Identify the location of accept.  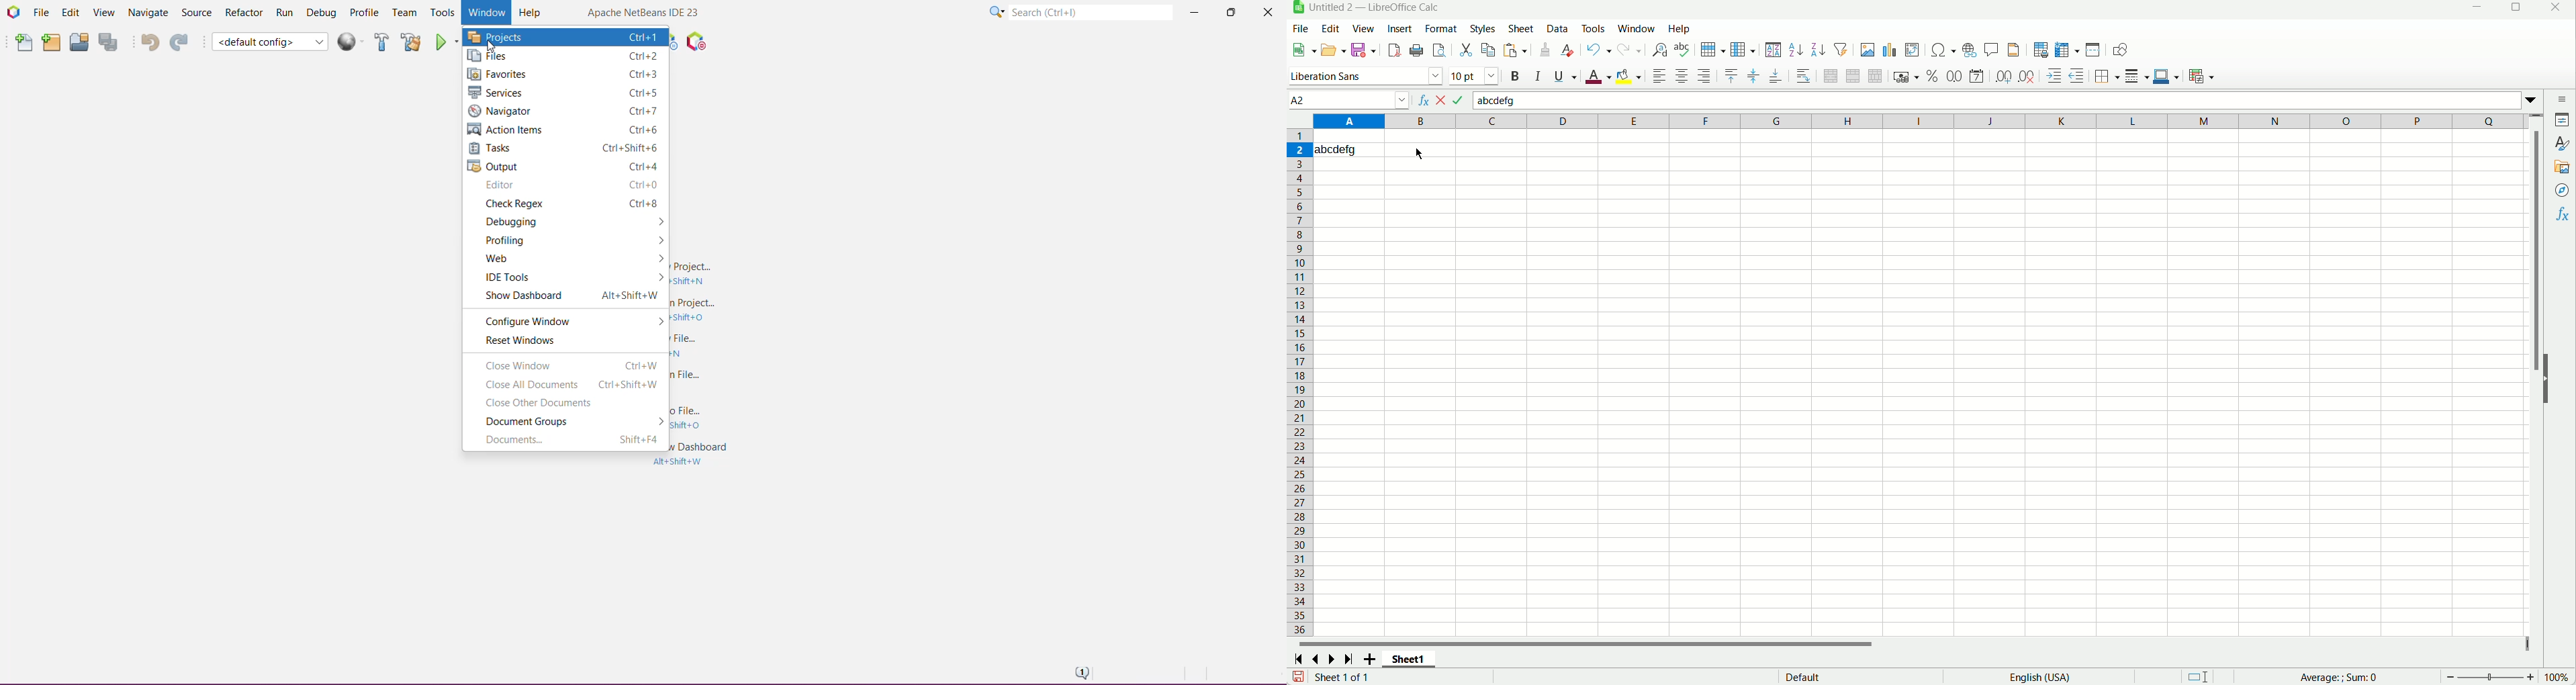
(1459, 100).